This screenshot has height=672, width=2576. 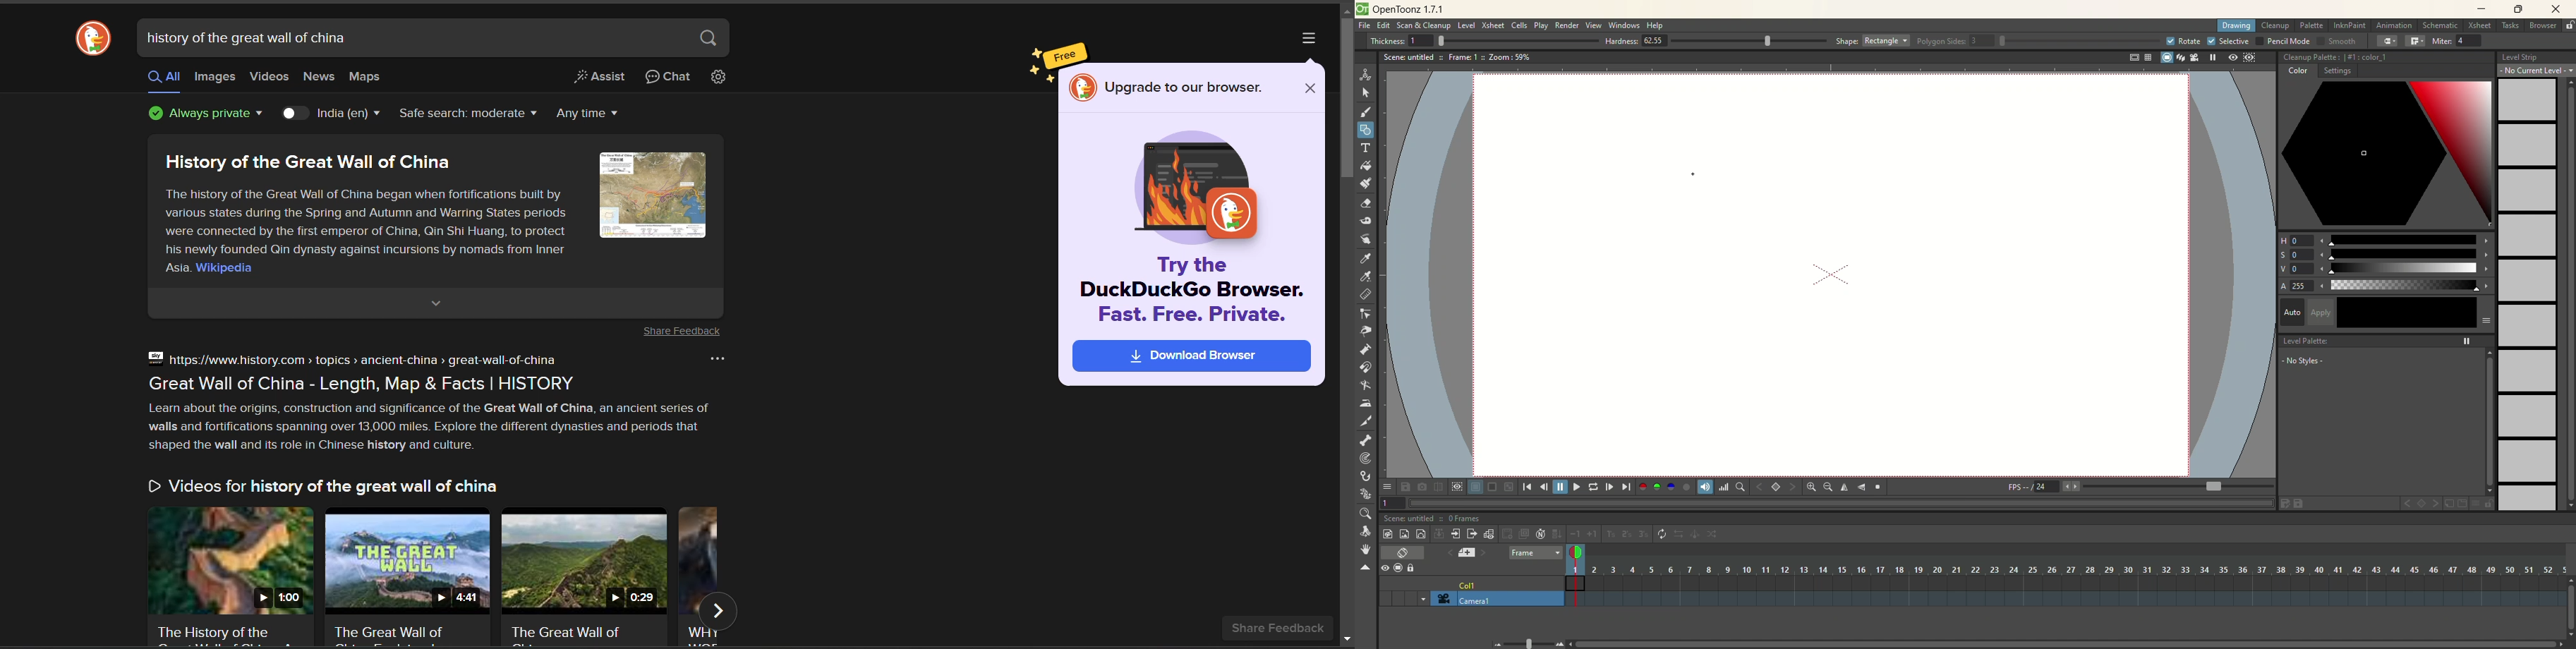 I want to click on video thumbnail and title, so click(x=588, y=576).